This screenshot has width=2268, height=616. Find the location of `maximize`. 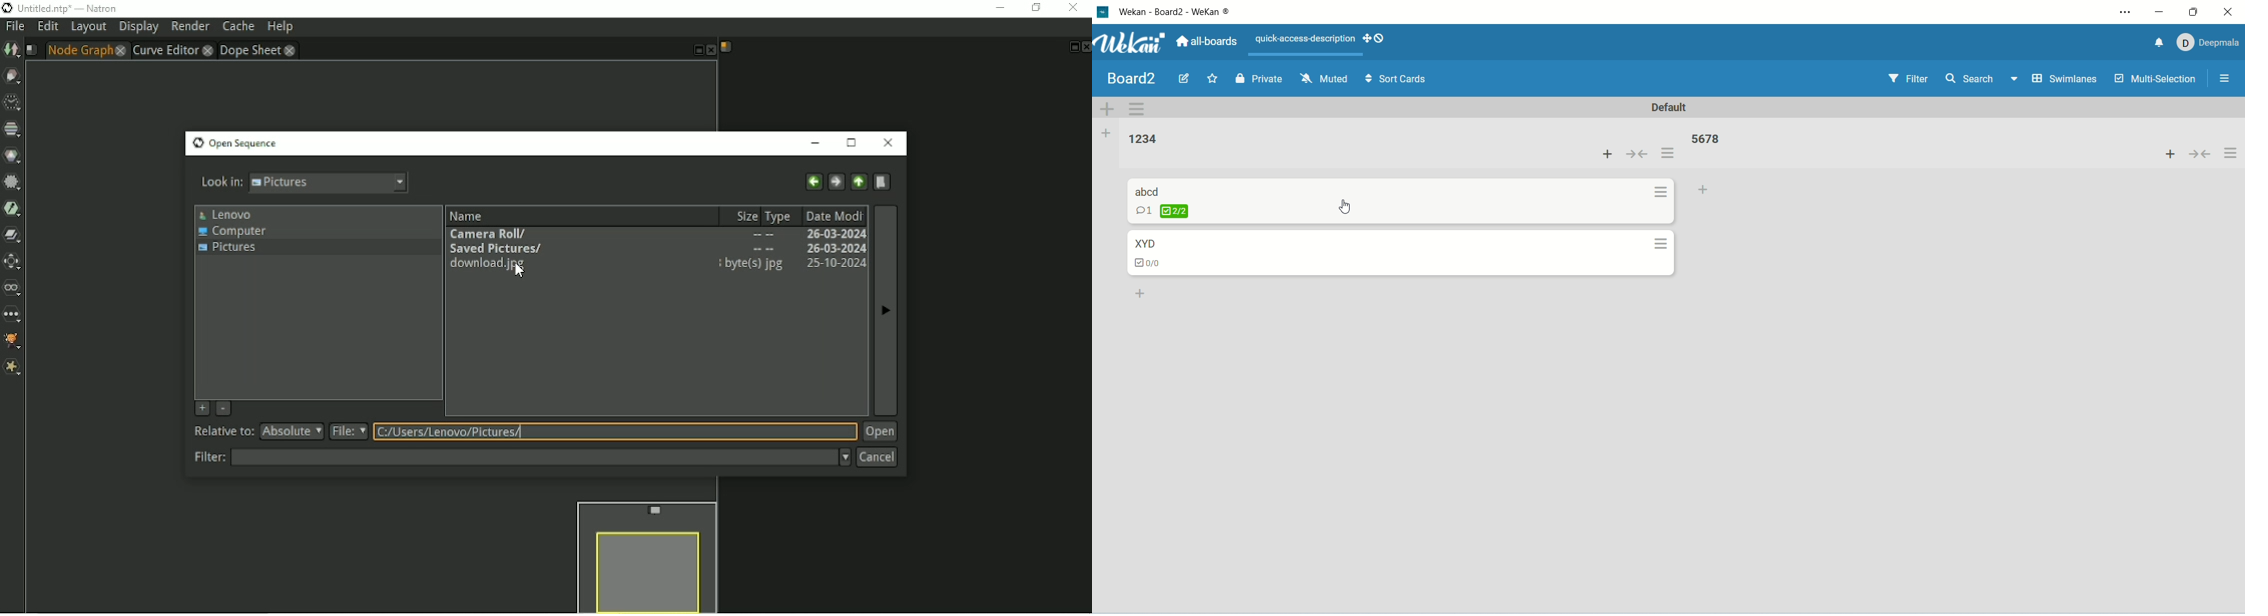

maximize is located at coordinates (2192, 12).